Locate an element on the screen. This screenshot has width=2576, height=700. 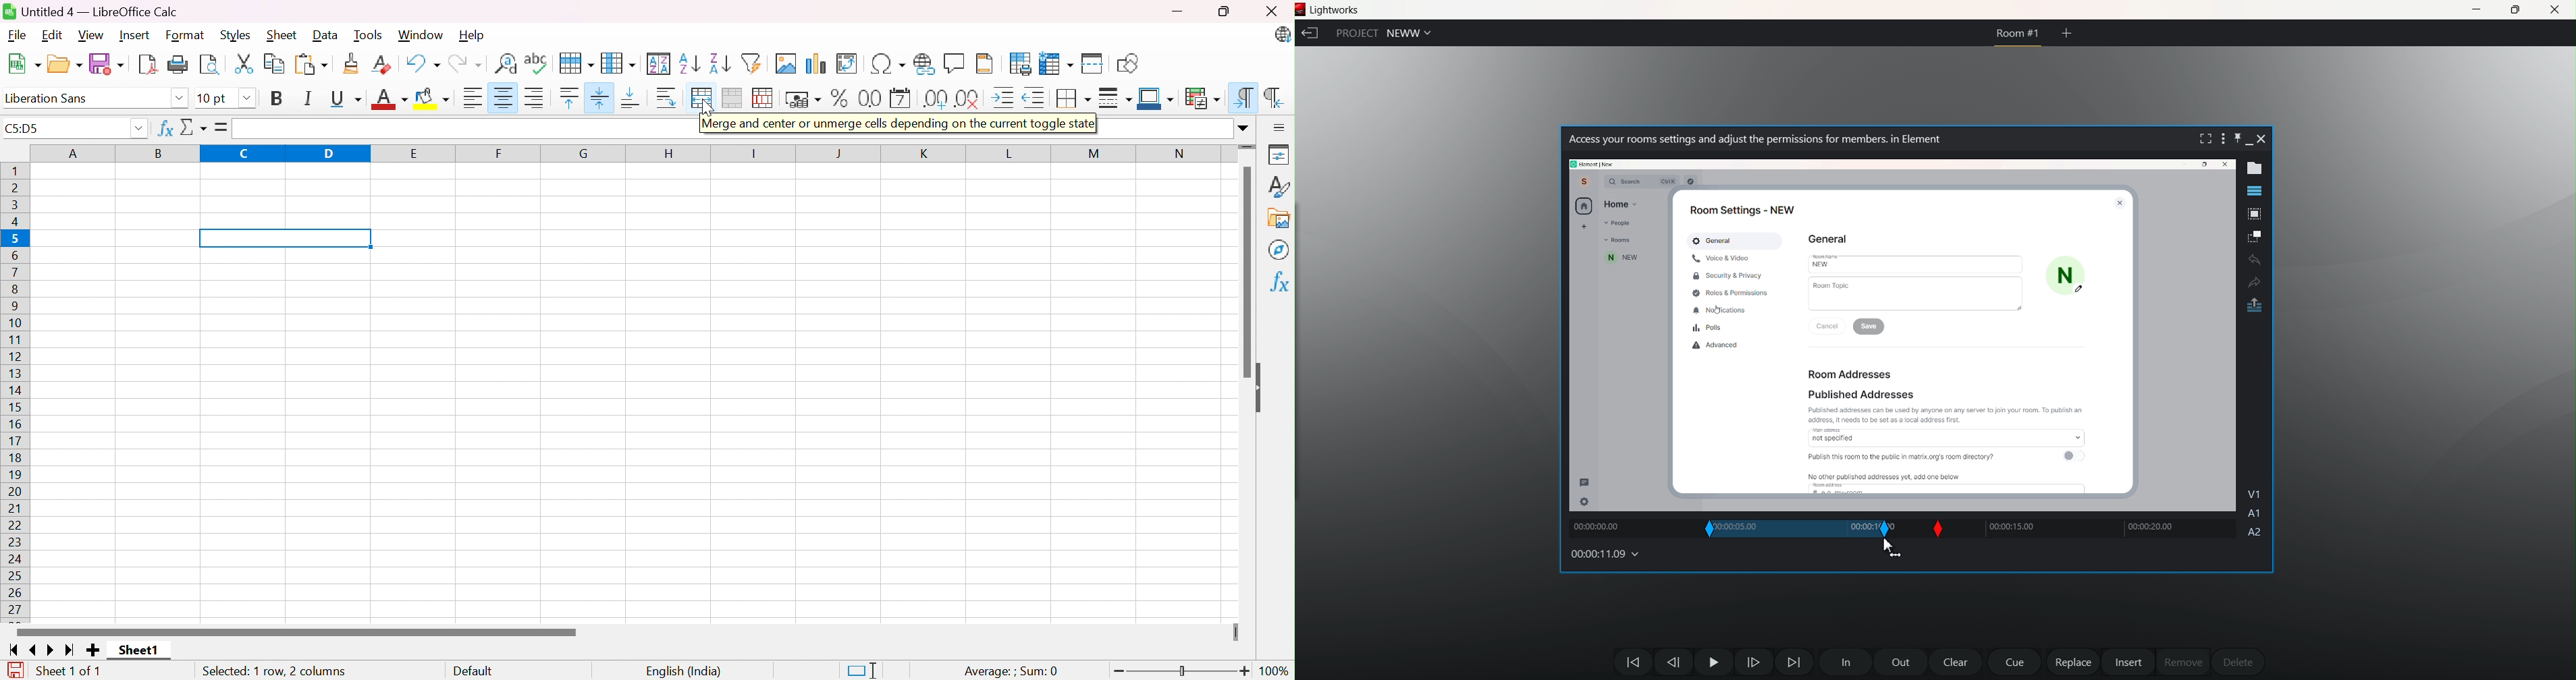
Cursor is located at coordinates (705, 108).